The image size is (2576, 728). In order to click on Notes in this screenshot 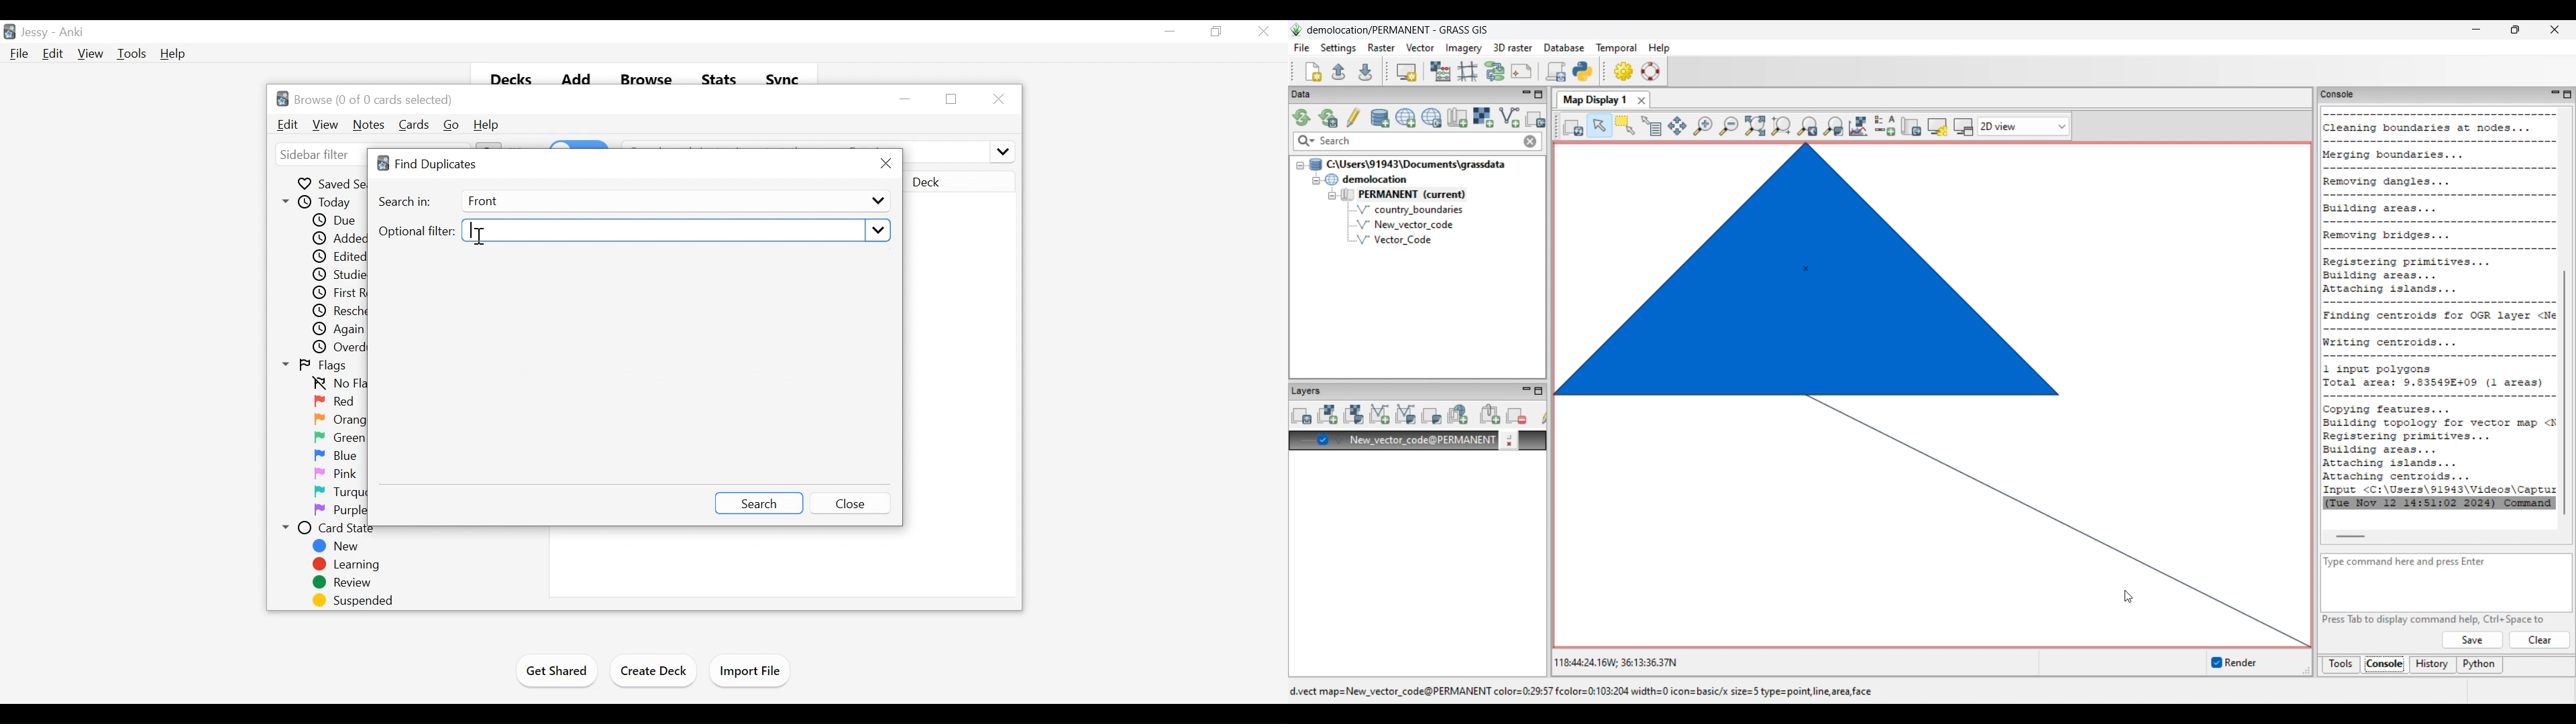, I will do `click(369, 125)`.